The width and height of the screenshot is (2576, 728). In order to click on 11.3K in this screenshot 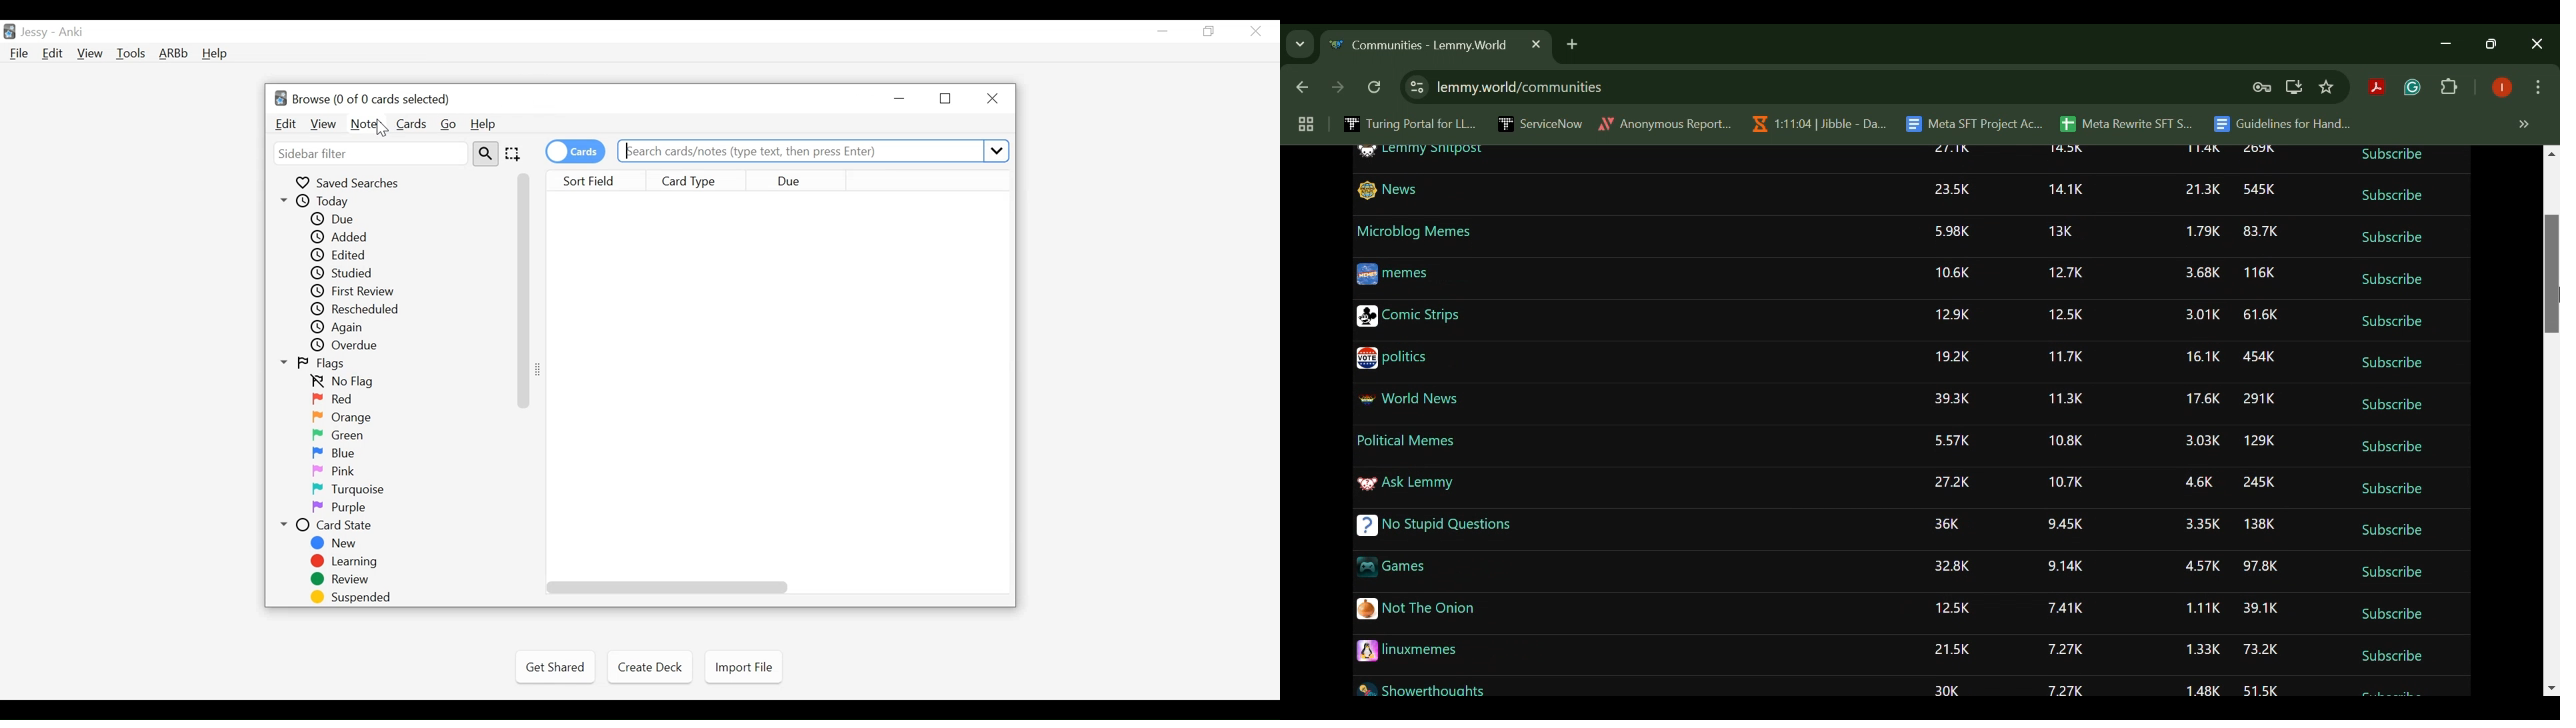, I will do `click(2066, 399)`.